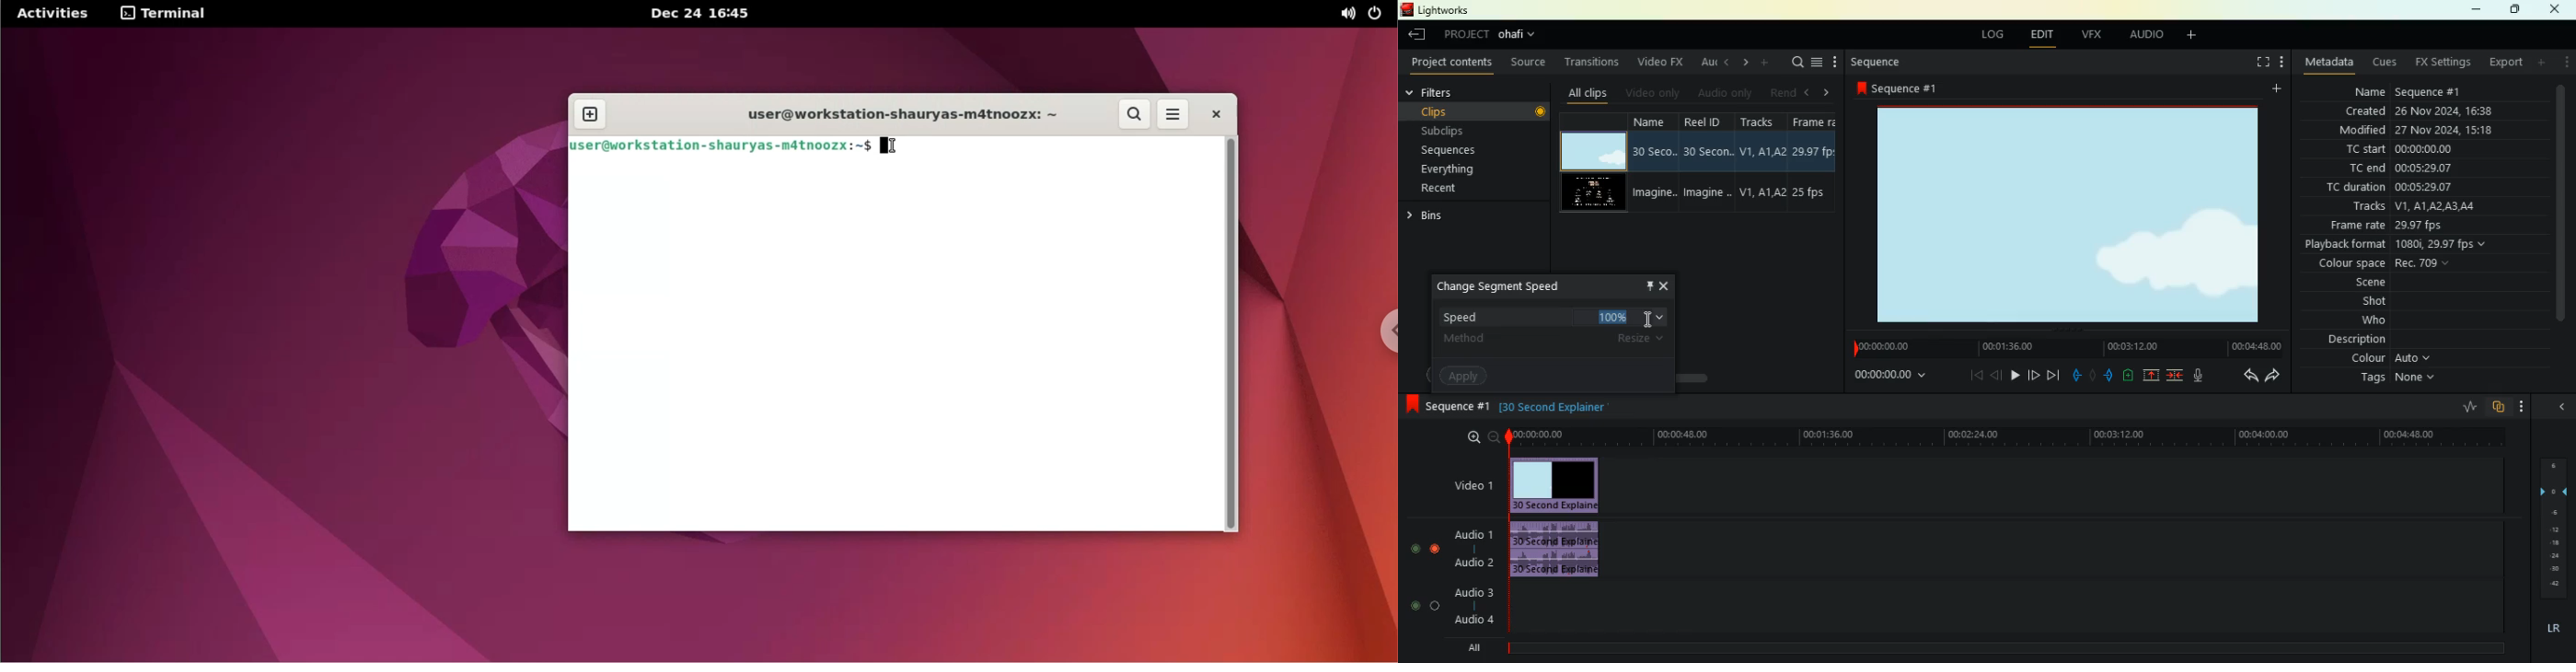 The width and height of the screenshot is (2576, 672). Describe the element at coordinates (1444, 403) in the screenshot. I see `sequence` at that location.